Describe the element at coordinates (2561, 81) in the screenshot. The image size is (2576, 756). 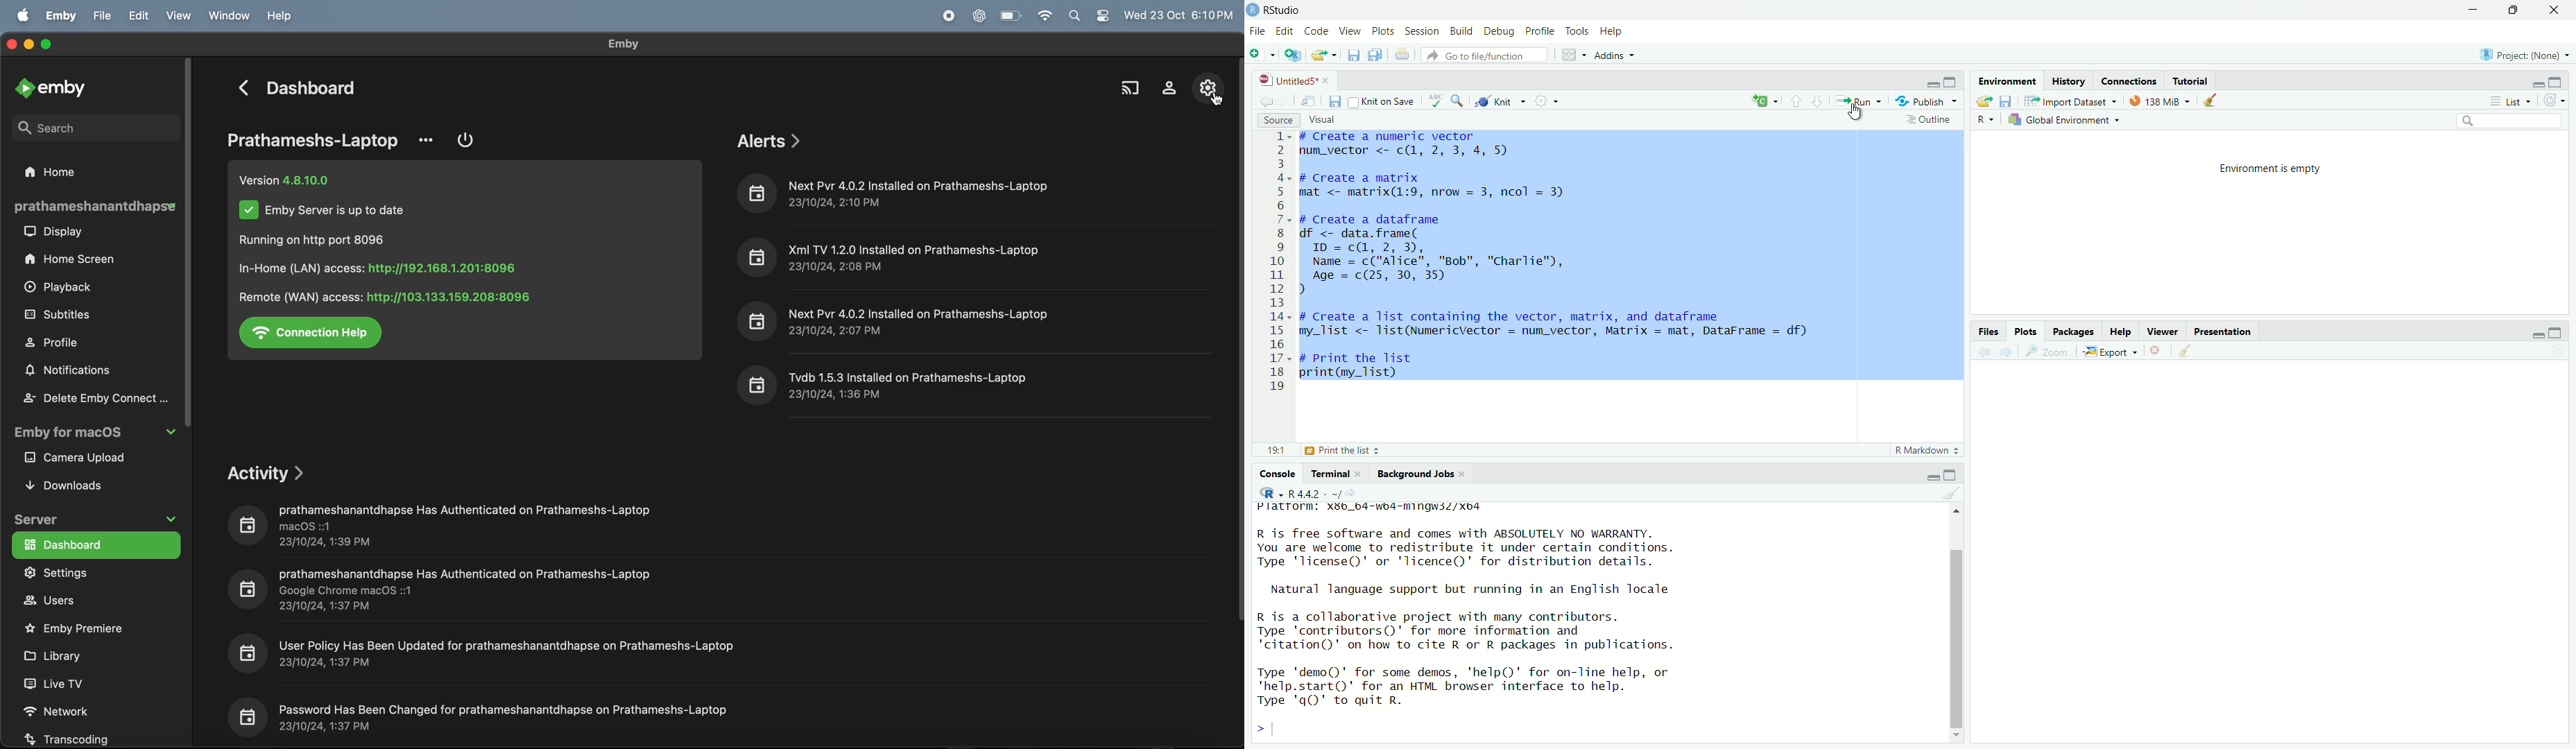
I see `maximise` at that location.